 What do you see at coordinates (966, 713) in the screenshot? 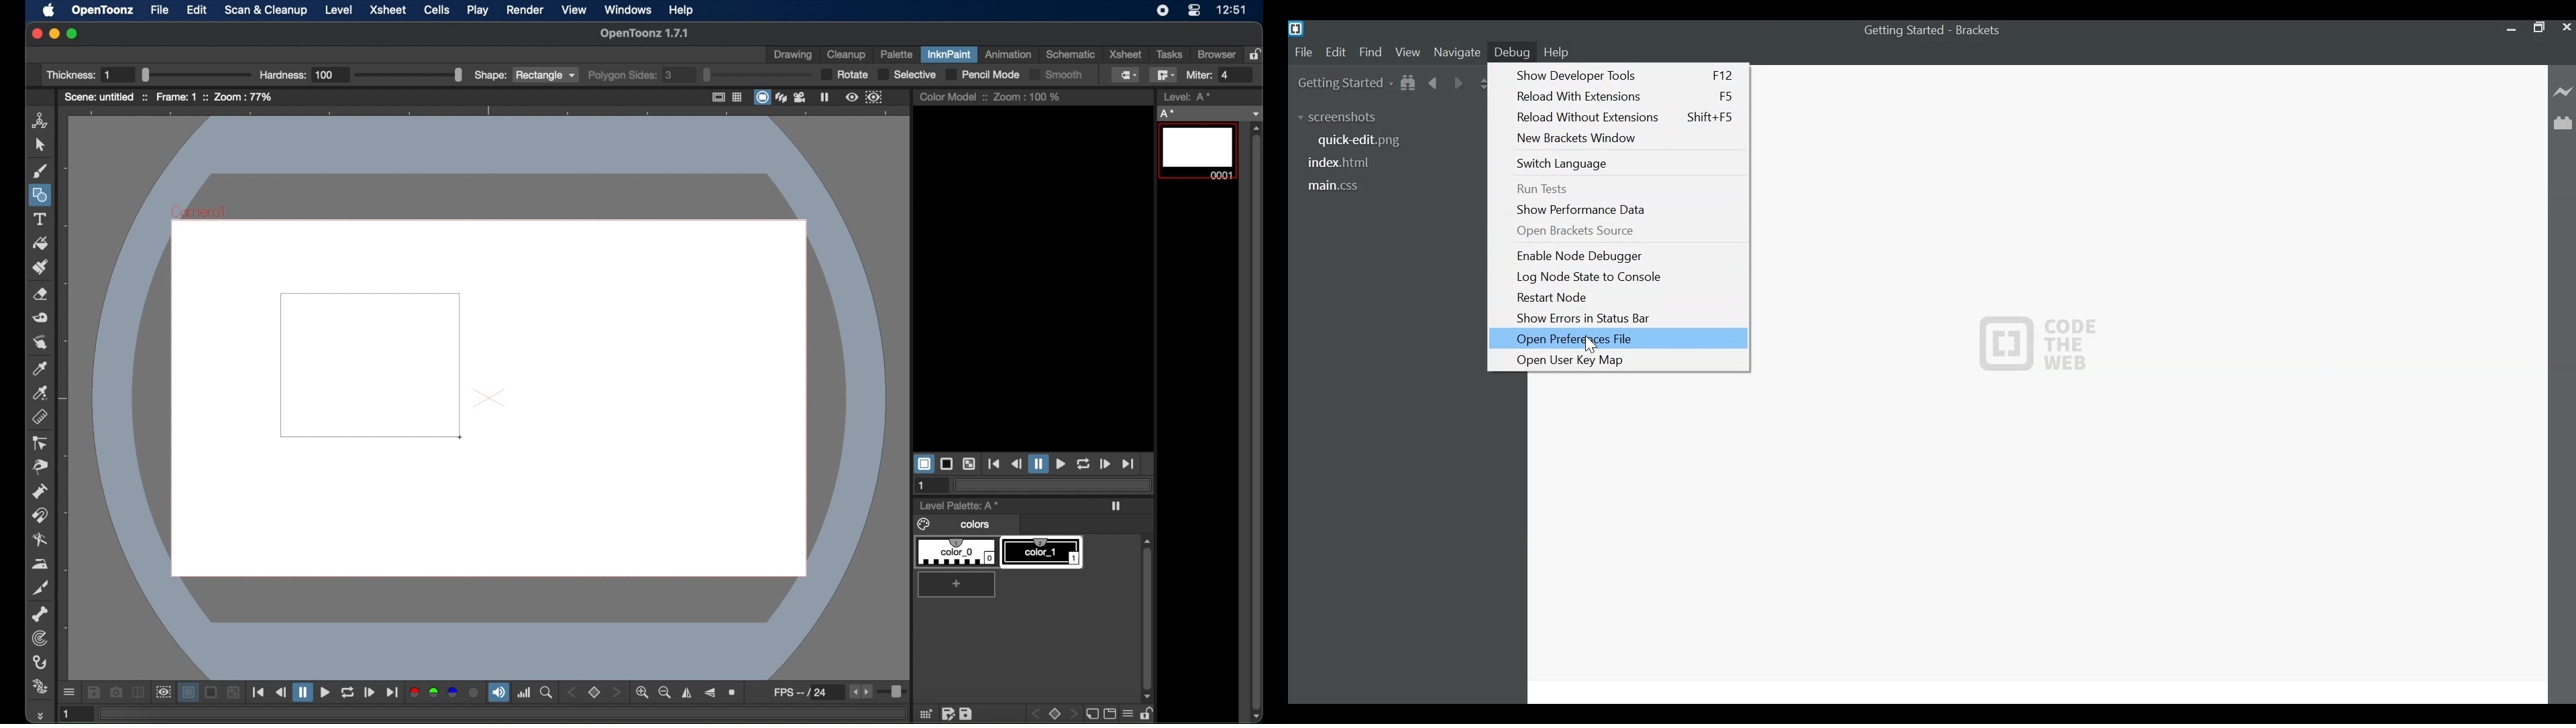
I see `save` at bounding box center [966, 713].